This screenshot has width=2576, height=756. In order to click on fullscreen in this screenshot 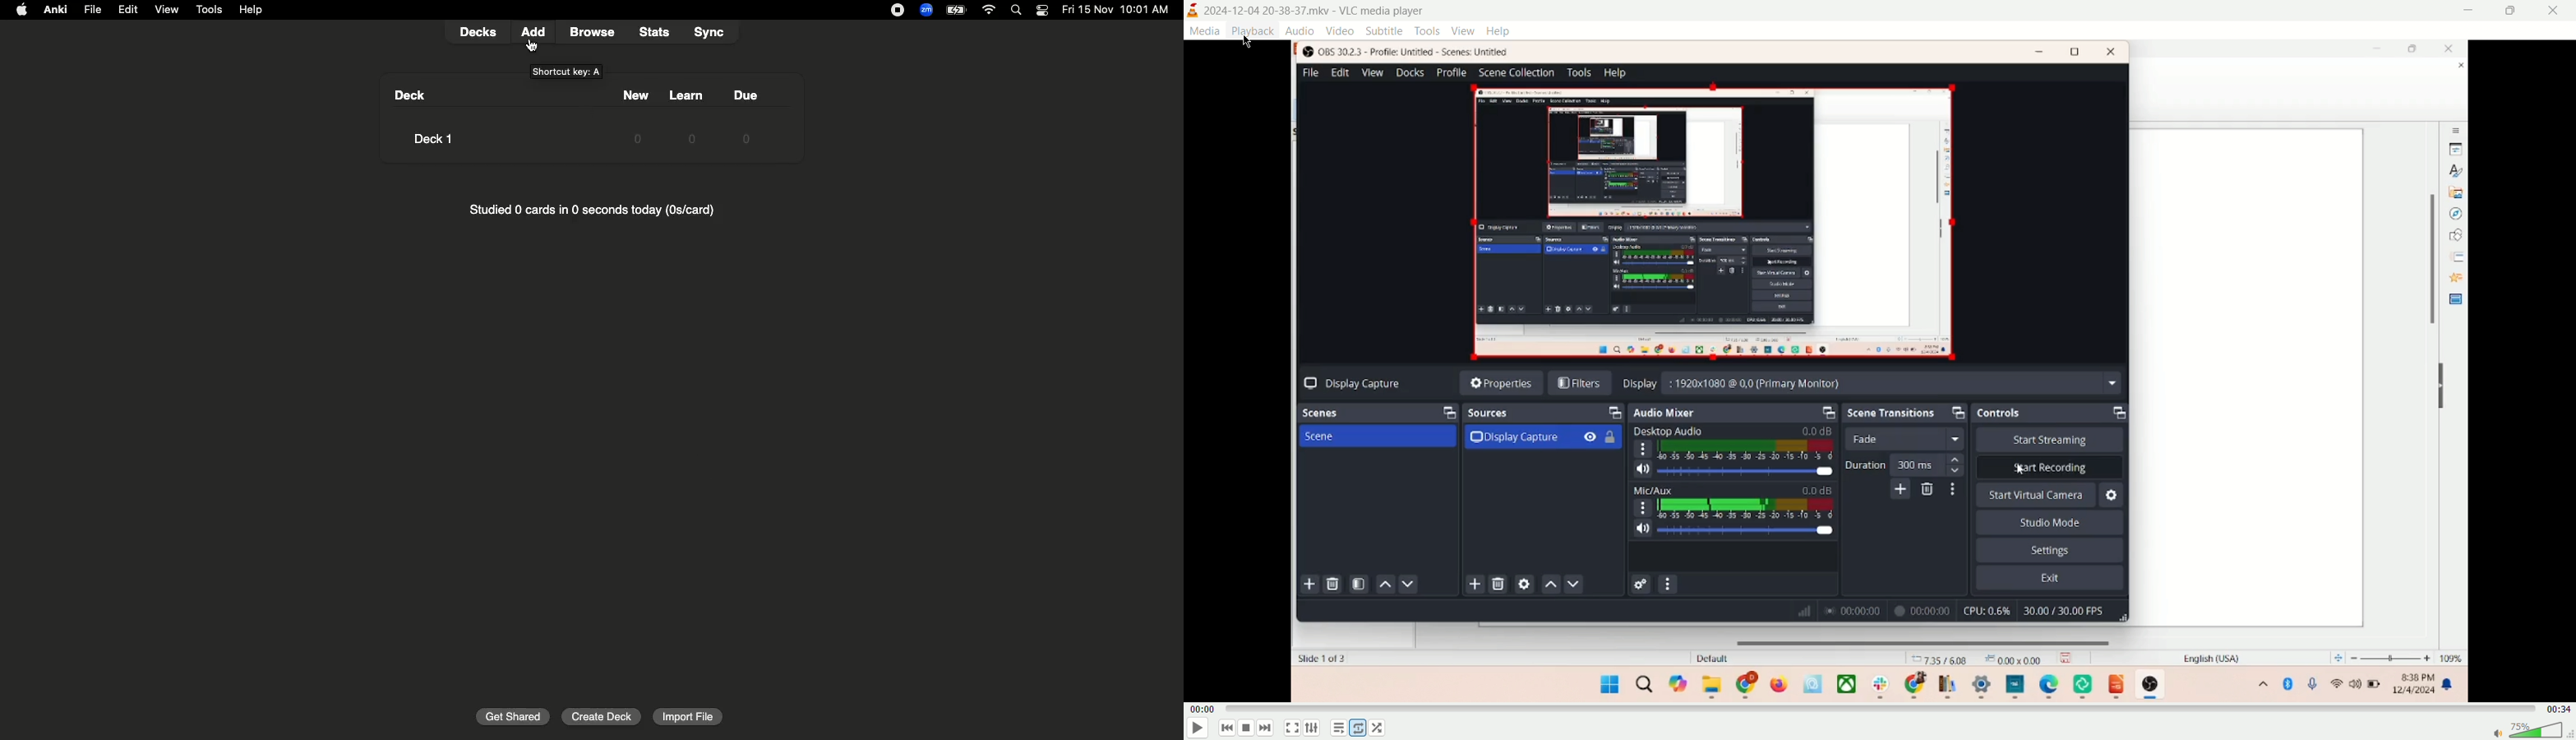, I will do `click(1292, 730)`.